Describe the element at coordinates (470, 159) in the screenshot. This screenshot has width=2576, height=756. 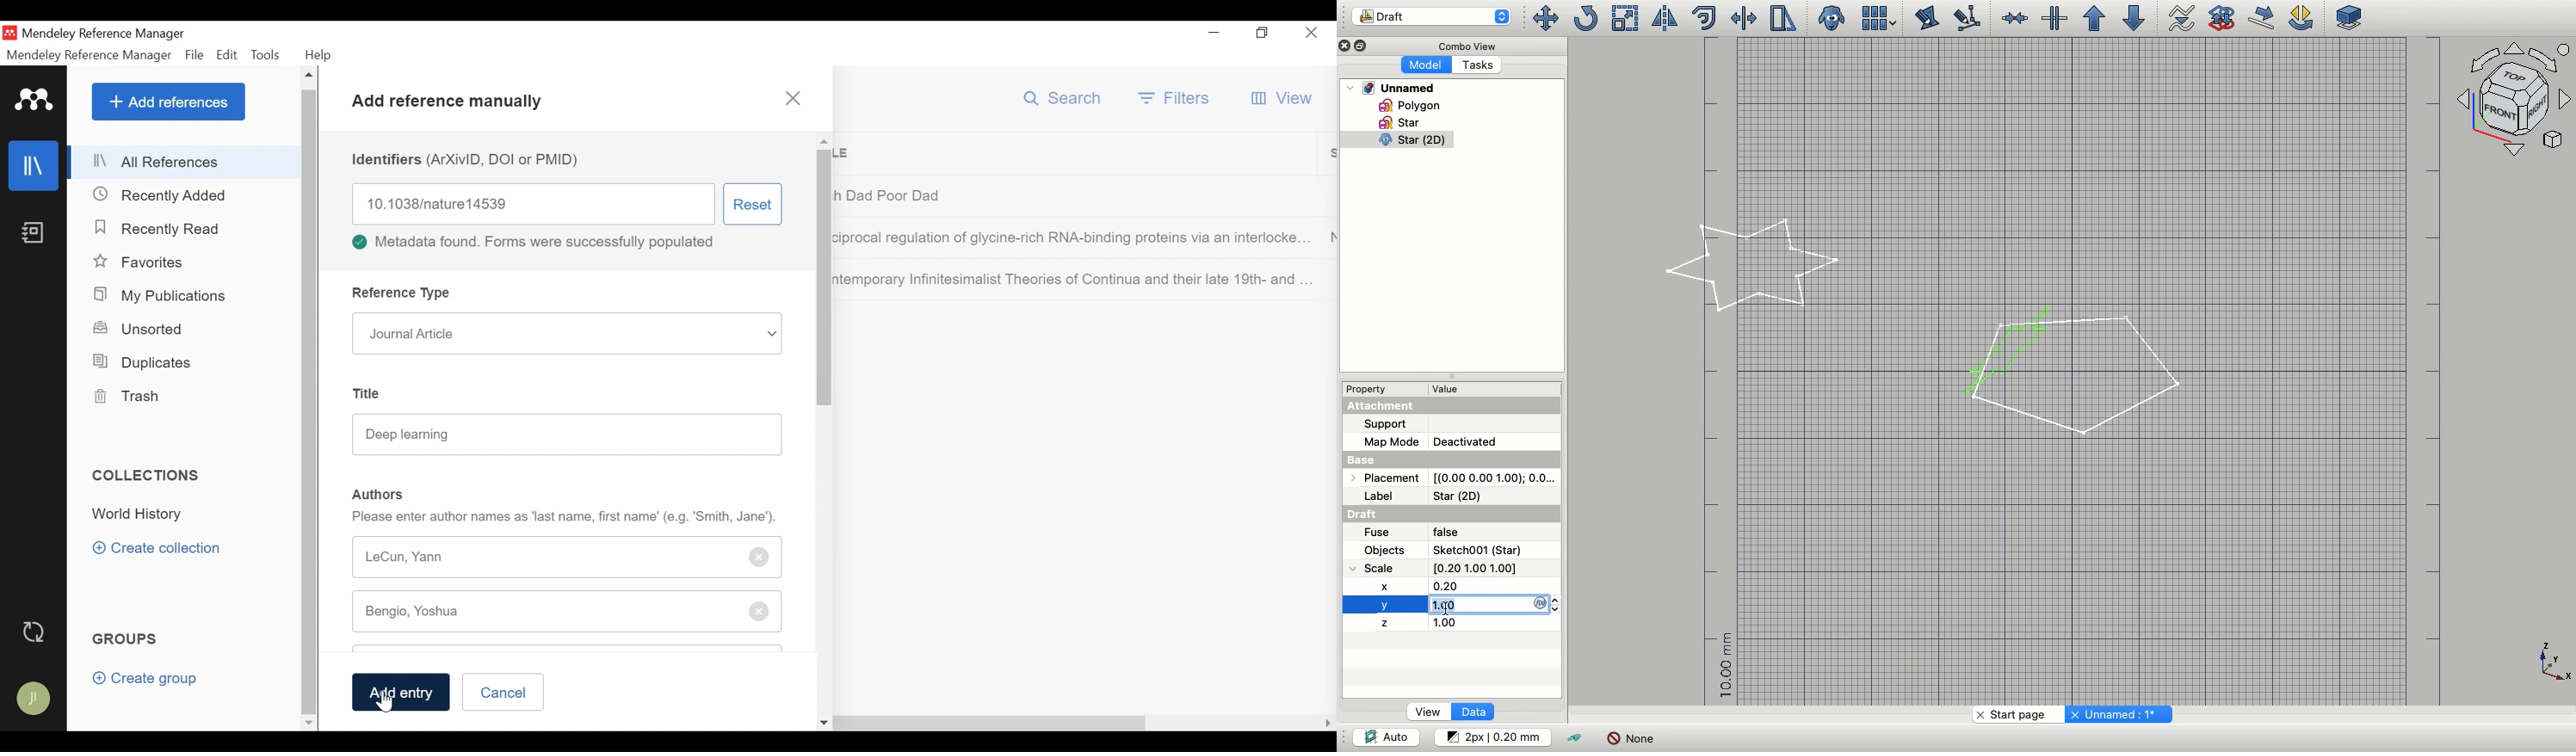
I see `Identifiers (ArXivID, DOI or PMID)` at that location.